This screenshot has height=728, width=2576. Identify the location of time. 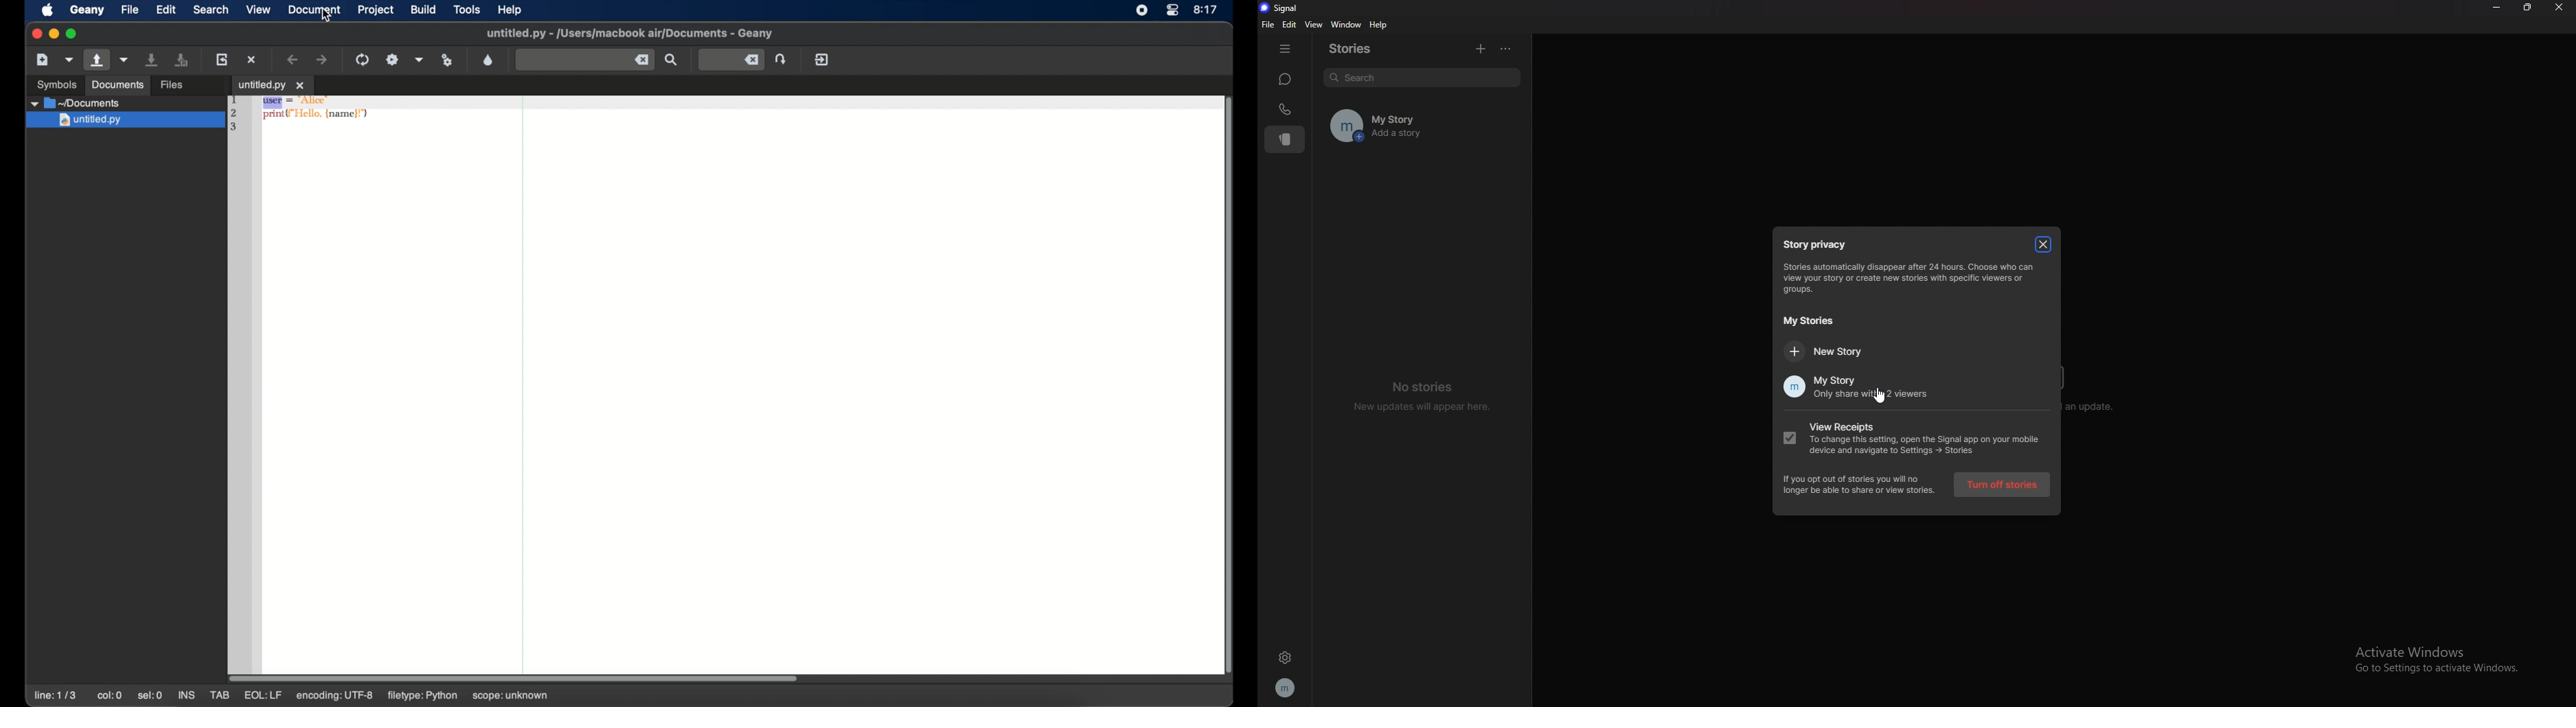
(1206, 9).